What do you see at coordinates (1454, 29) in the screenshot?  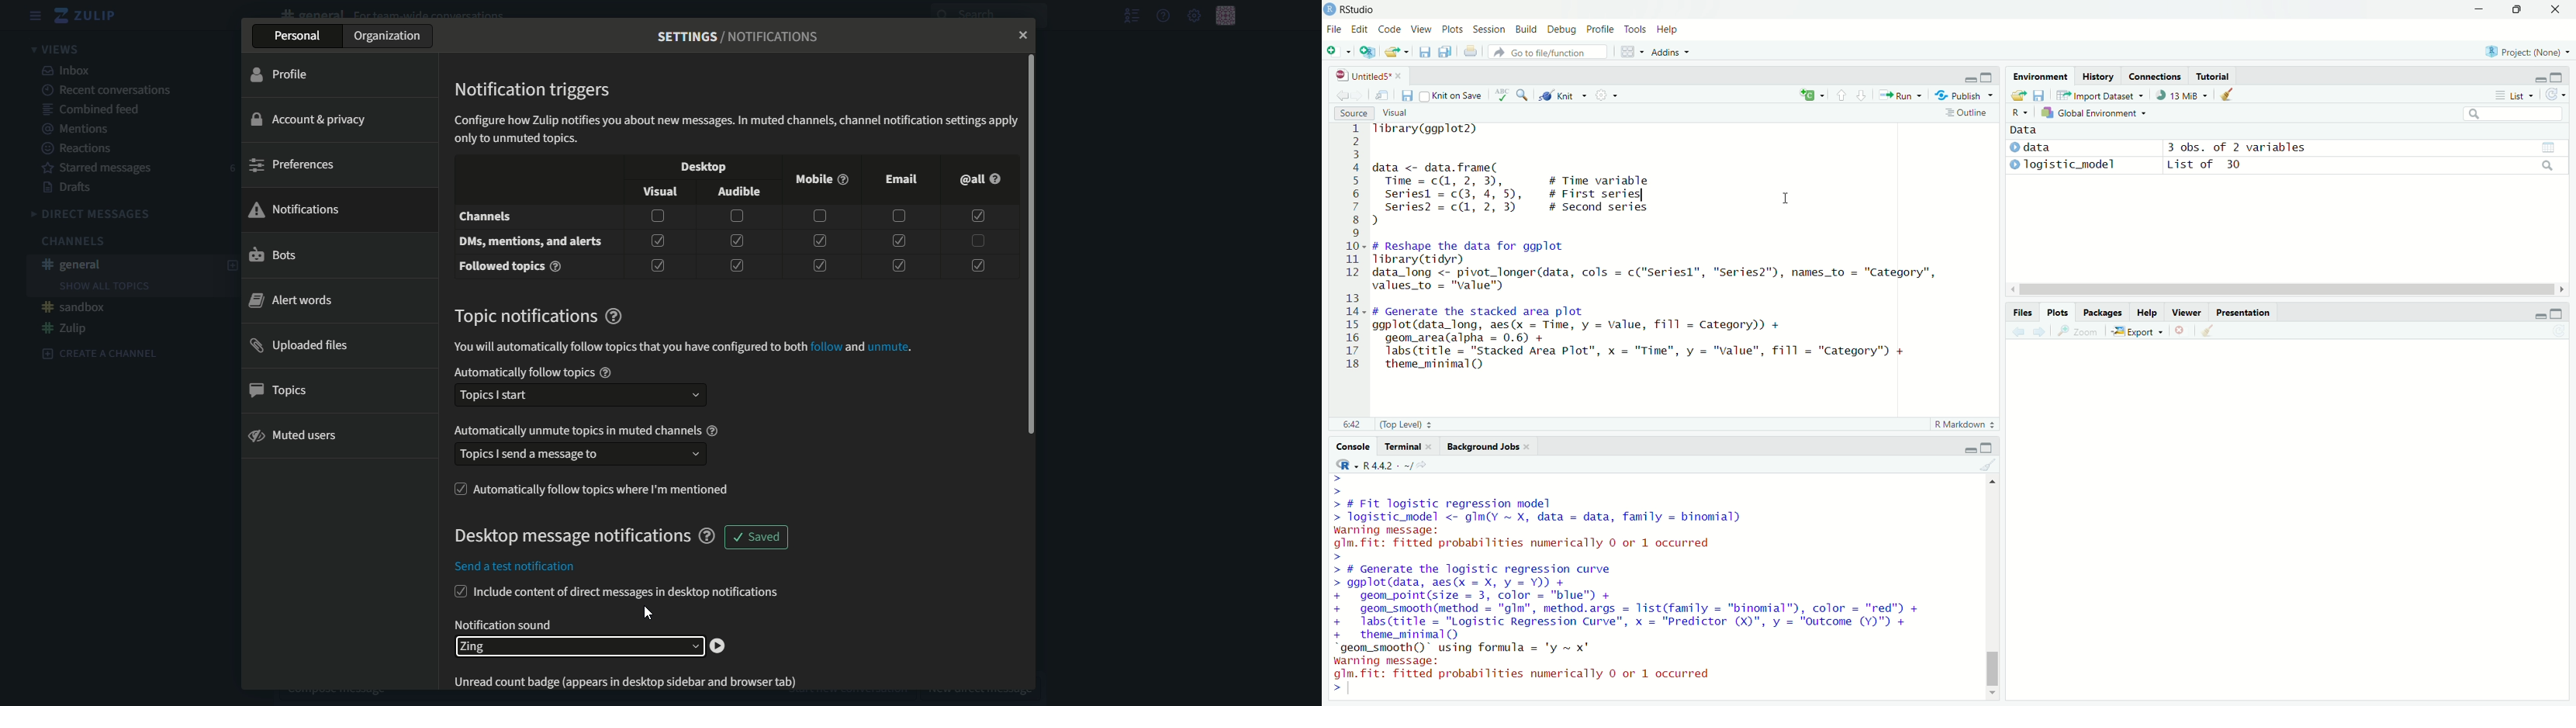 I see `Plots` at bounding box center [1454, 29].